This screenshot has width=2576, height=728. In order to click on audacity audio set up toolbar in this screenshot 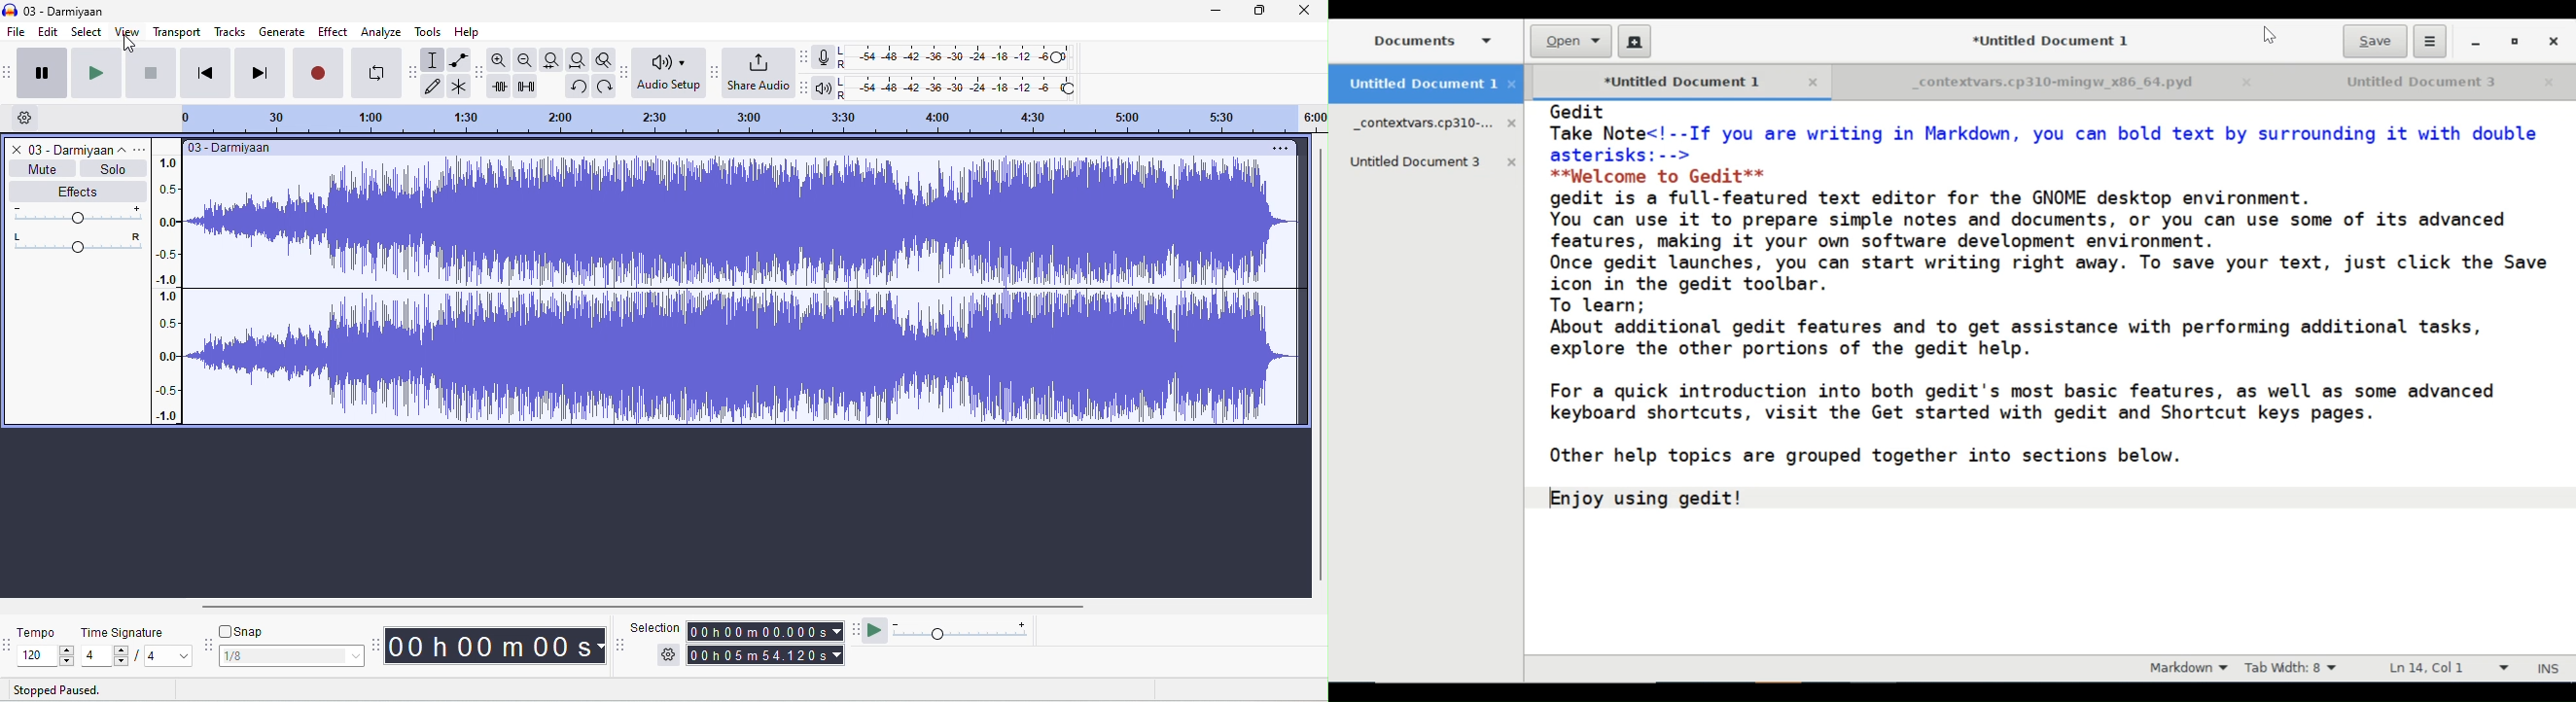, I will do `click(626, 72)`.